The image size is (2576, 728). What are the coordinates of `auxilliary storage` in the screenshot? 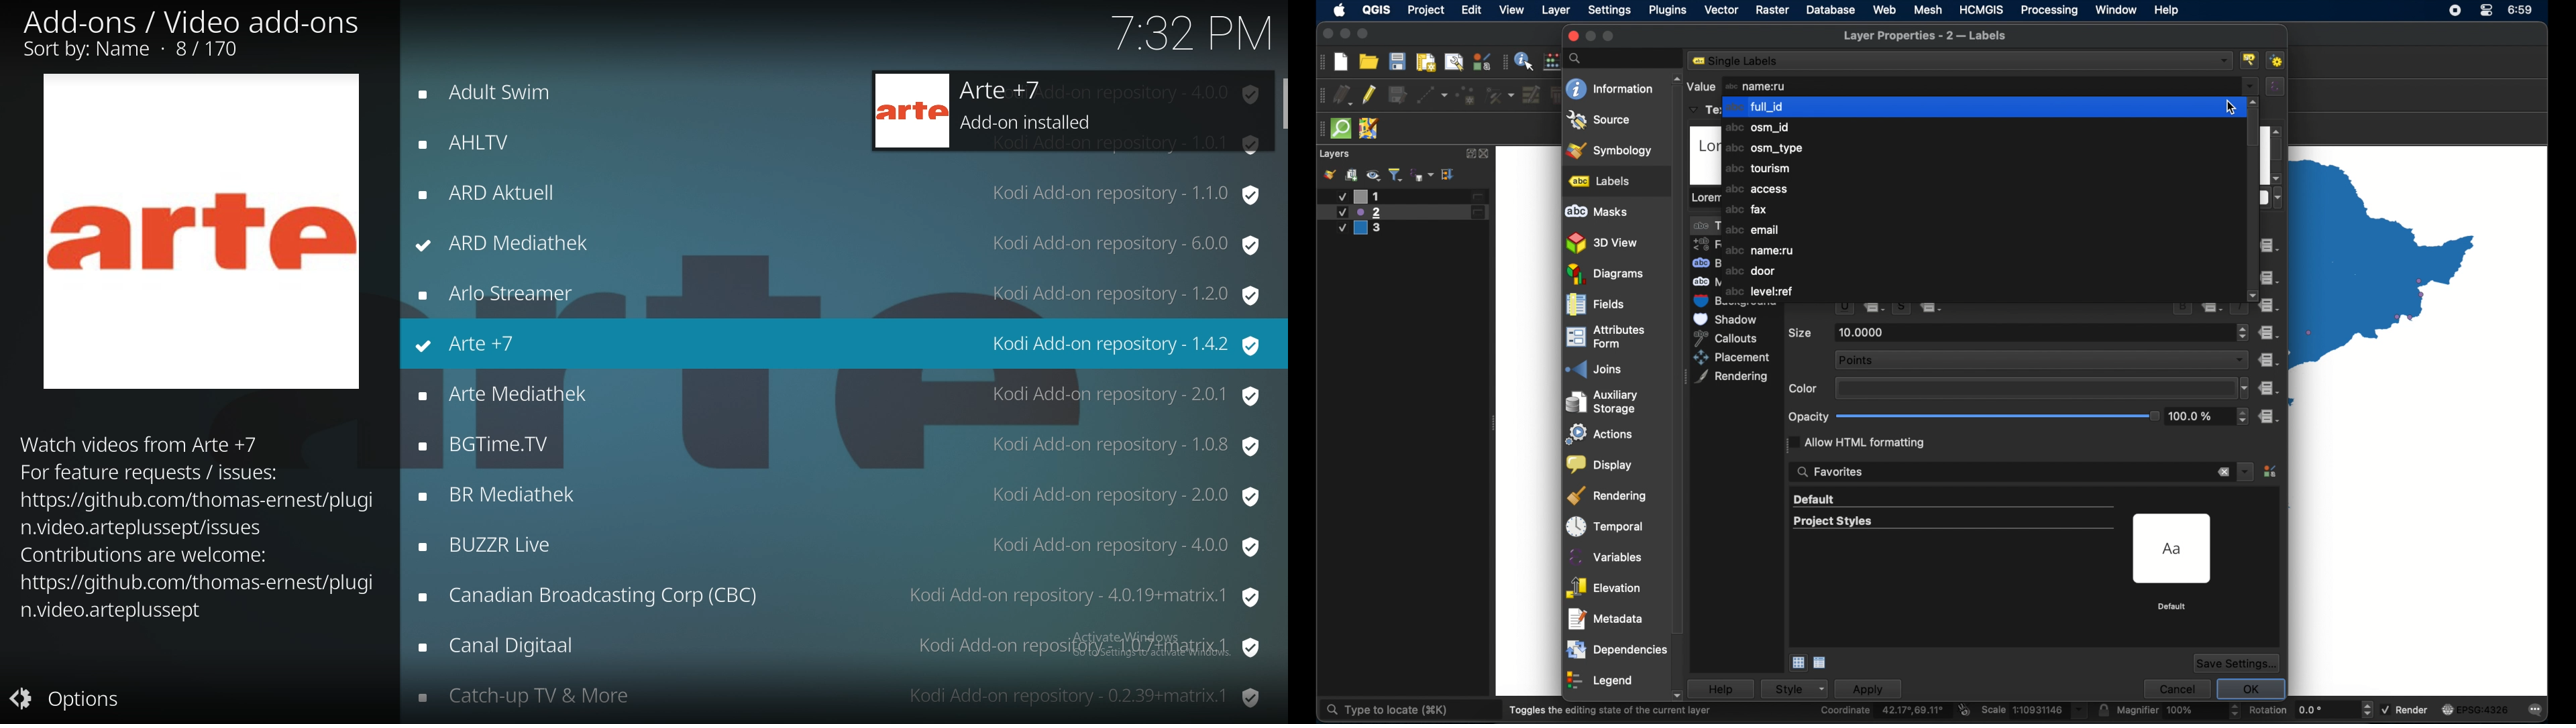 It's located at (1606, 398).